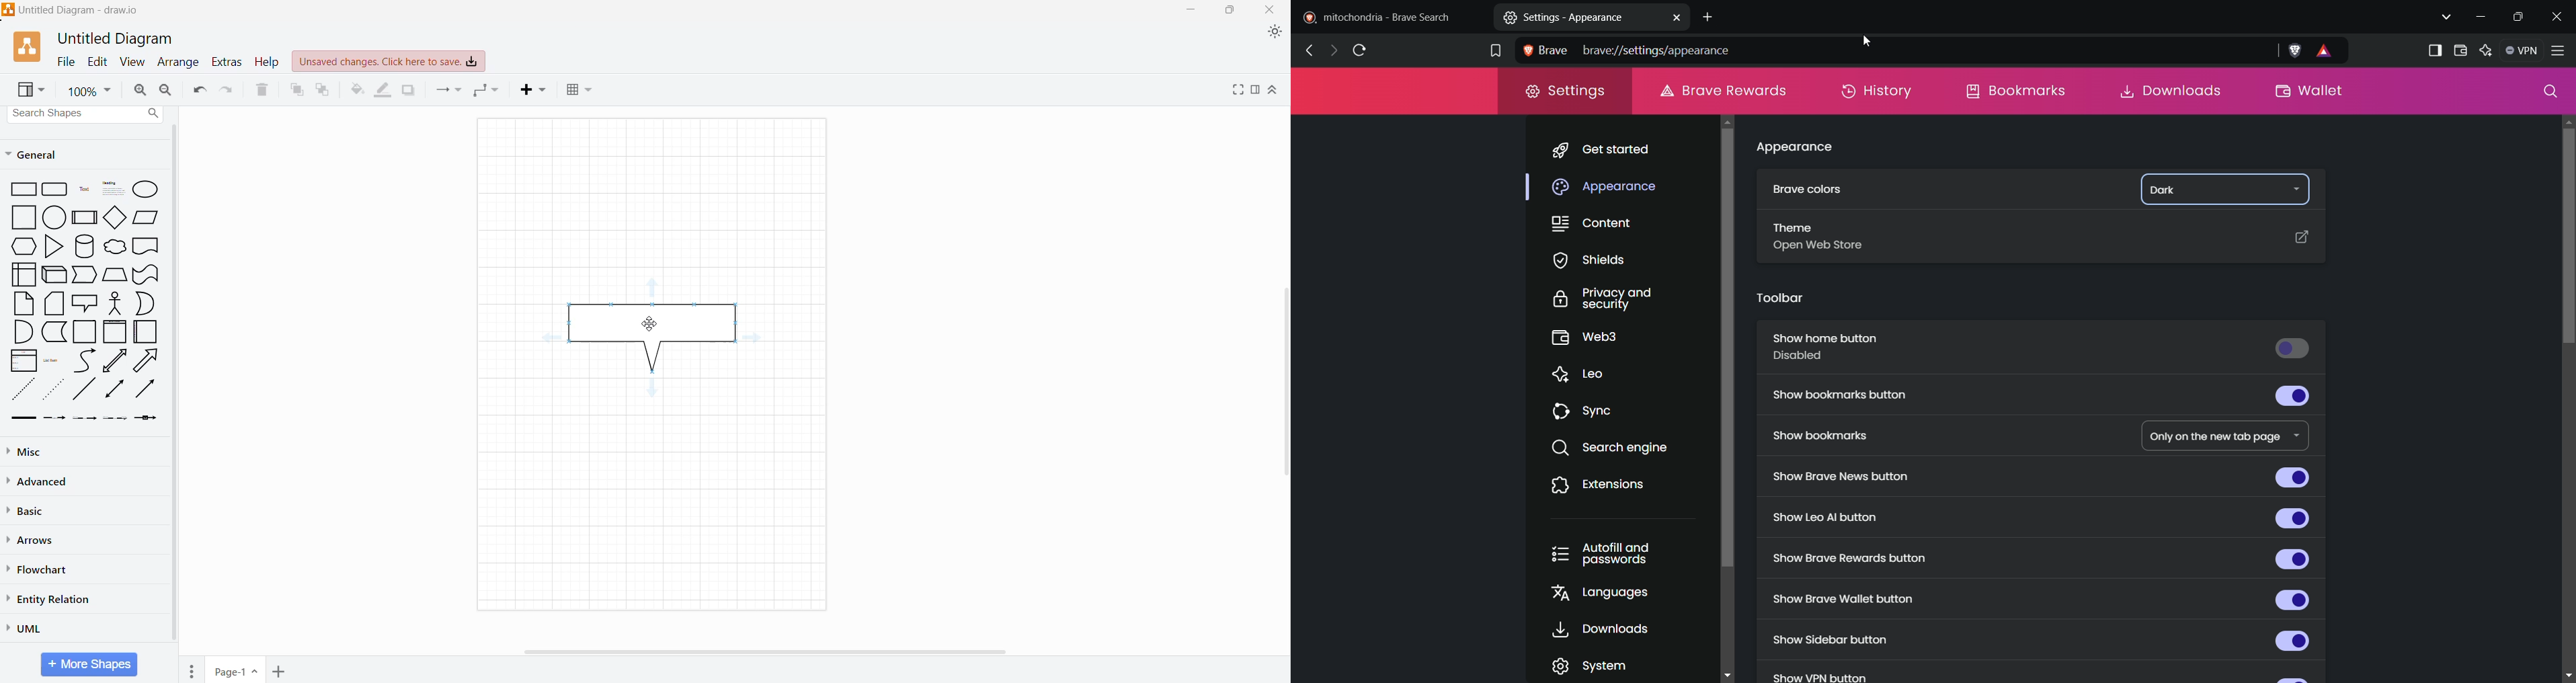 The image size is (2576, 700). Describe the element at coordinates (448, 90) in the screenshot. I see `Connection` at that location.